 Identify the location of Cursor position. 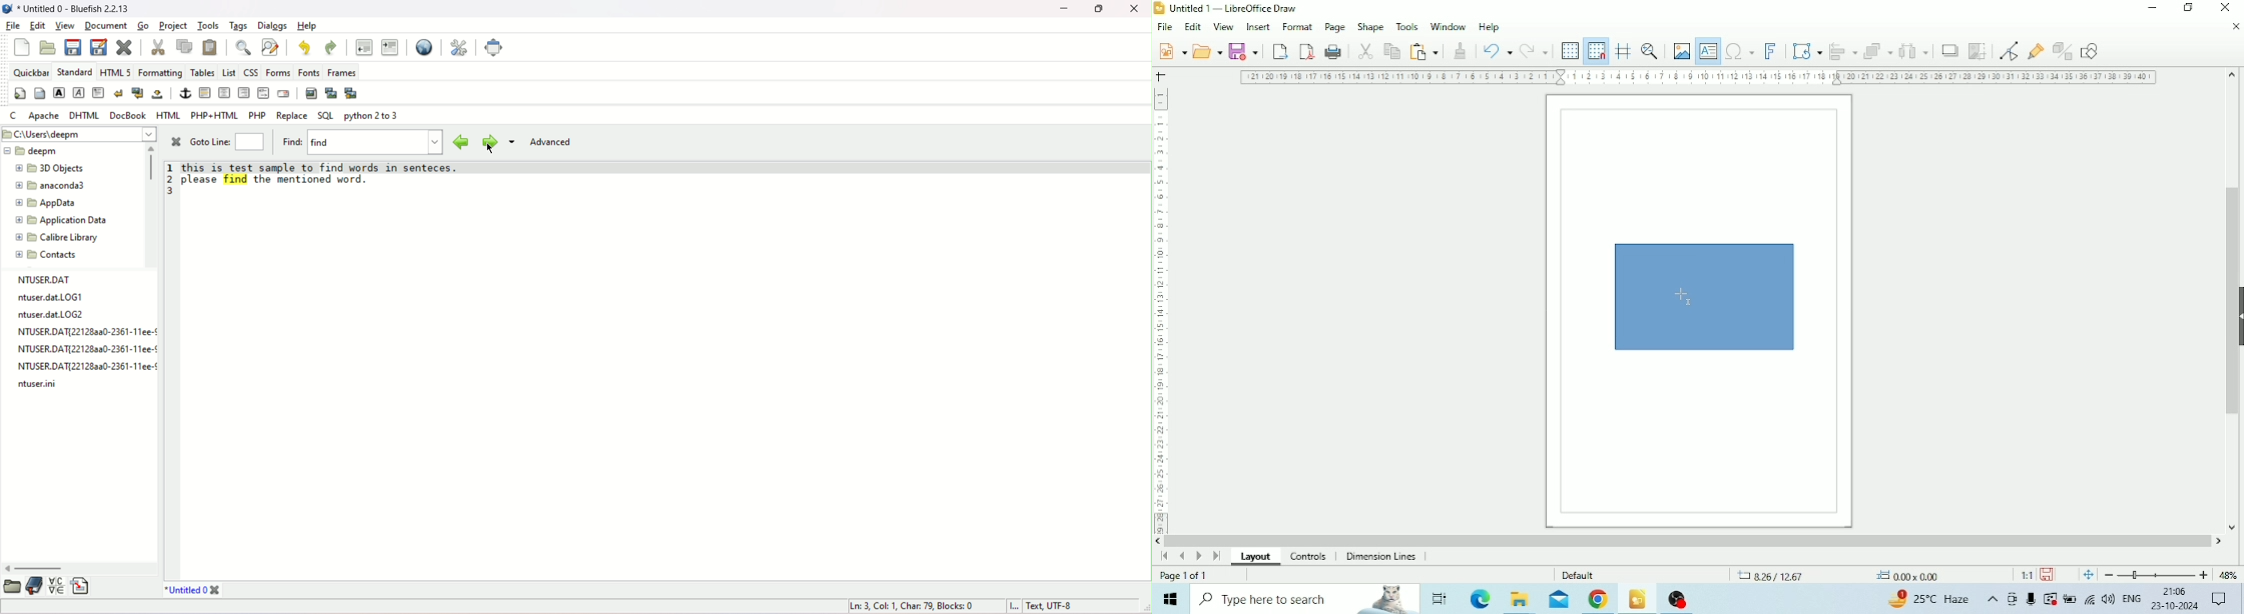
(1839, 574).